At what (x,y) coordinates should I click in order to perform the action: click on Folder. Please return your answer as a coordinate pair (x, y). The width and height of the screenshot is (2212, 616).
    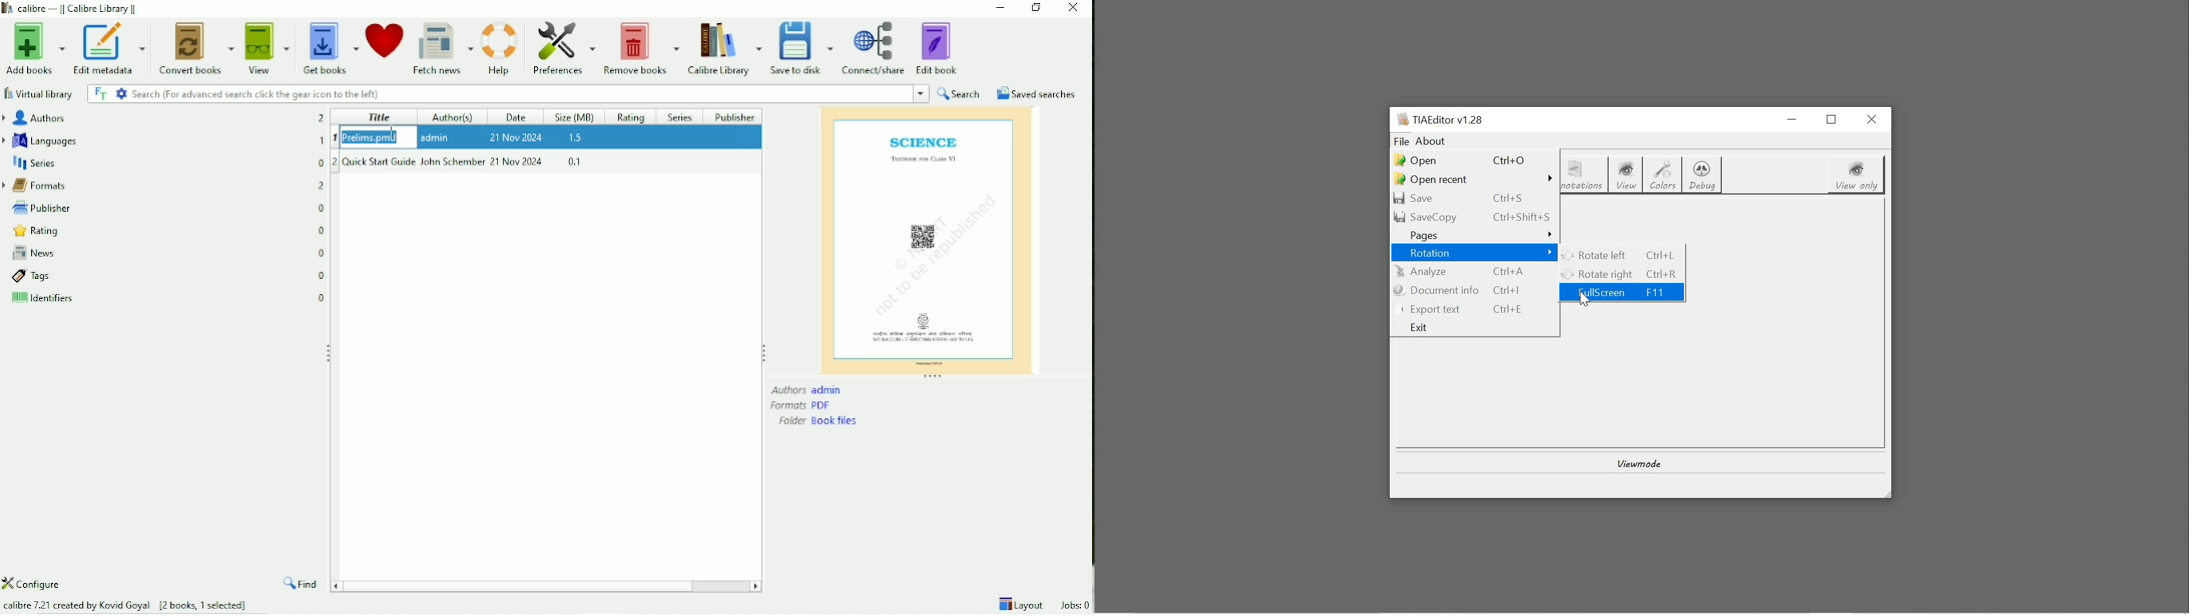
    Looking at the image, I should click on (820, 421).